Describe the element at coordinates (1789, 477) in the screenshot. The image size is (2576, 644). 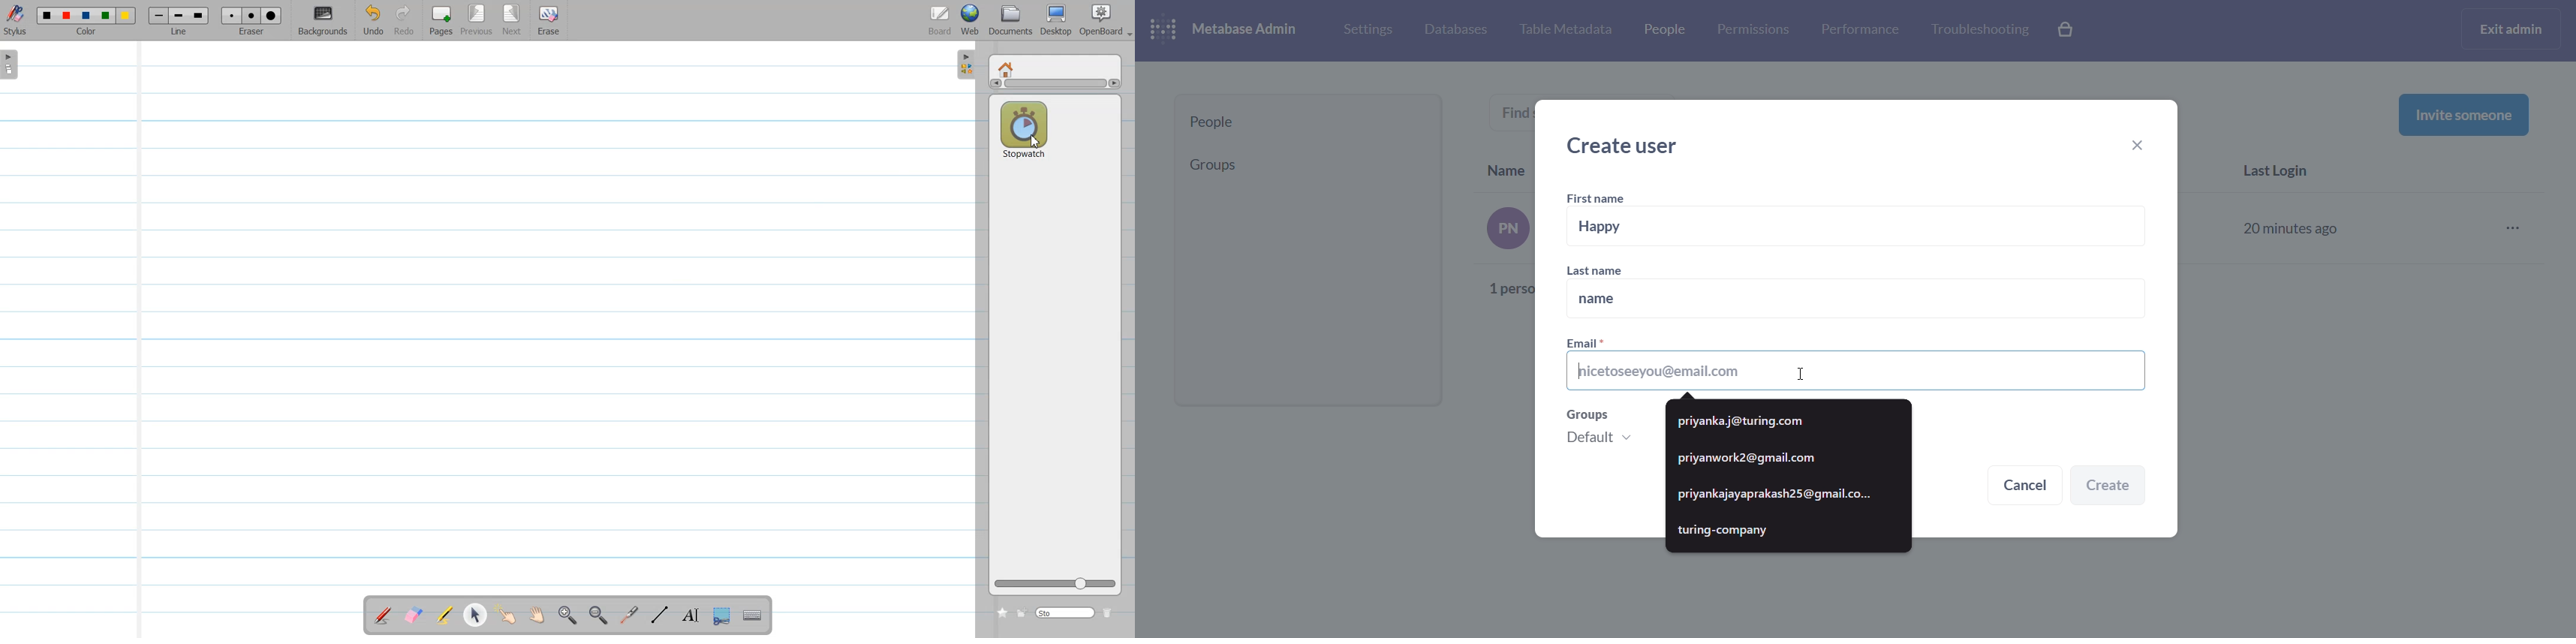
I see `email suggestions` at that location.